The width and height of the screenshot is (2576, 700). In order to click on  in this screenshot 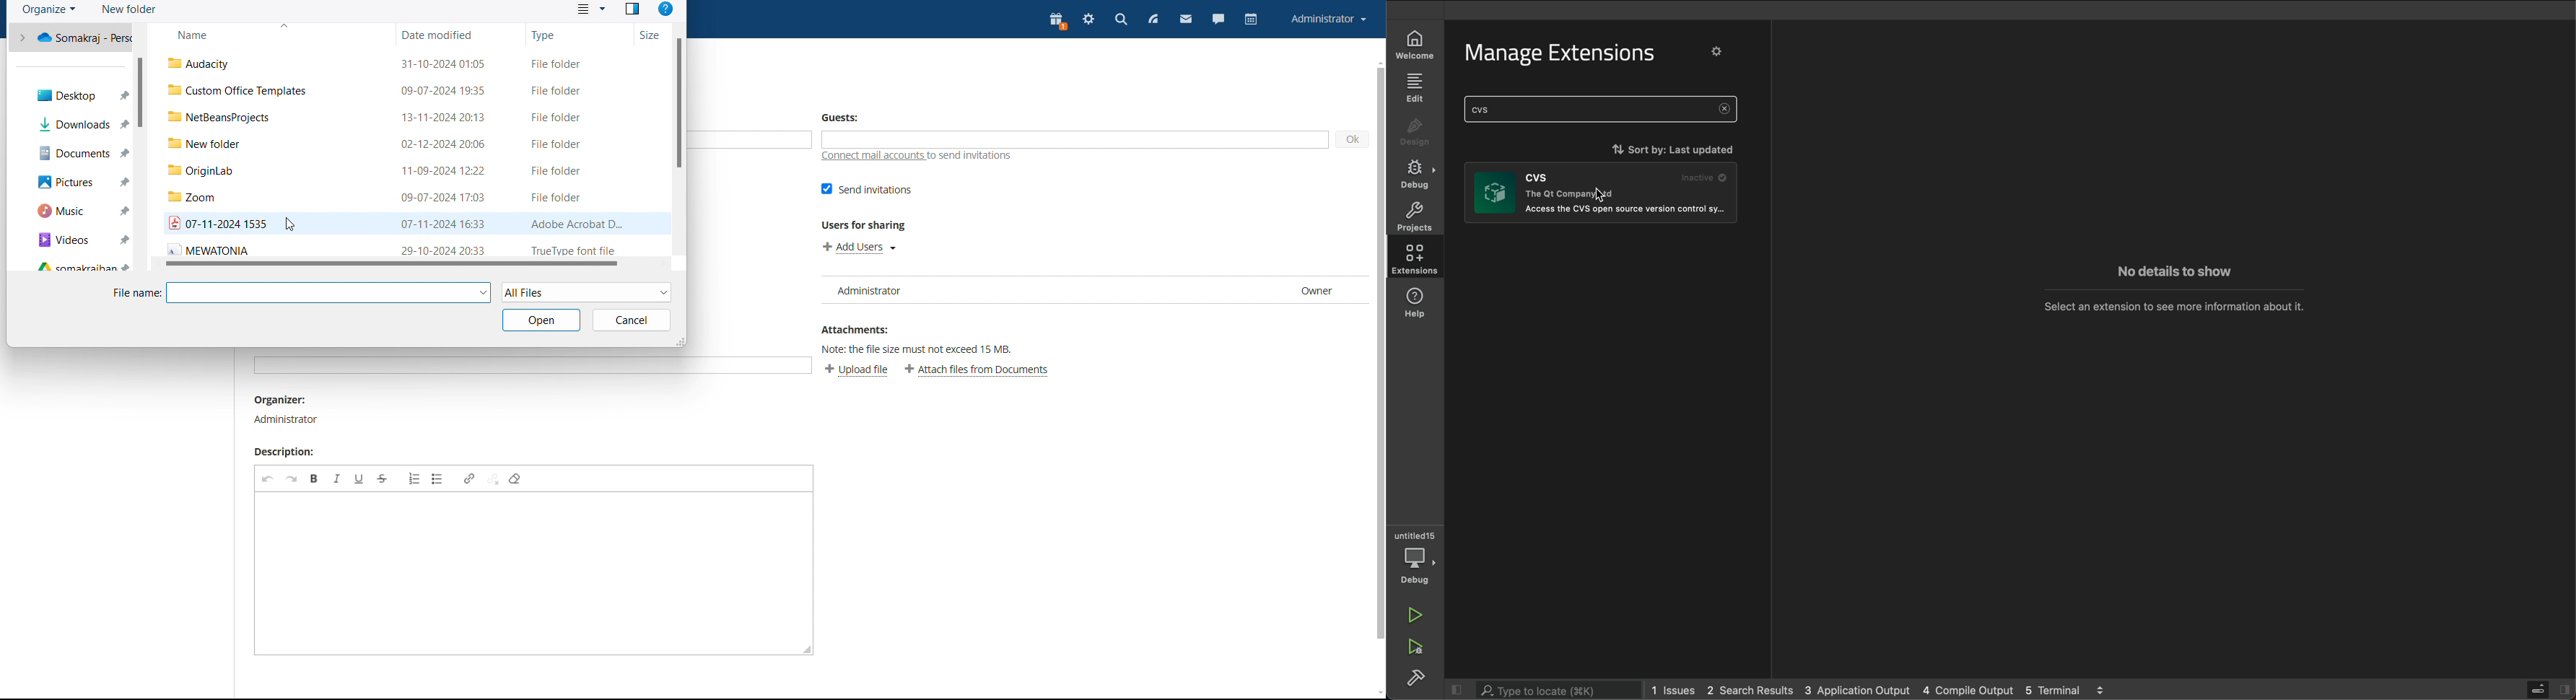, I will do `click(632, 323)`.